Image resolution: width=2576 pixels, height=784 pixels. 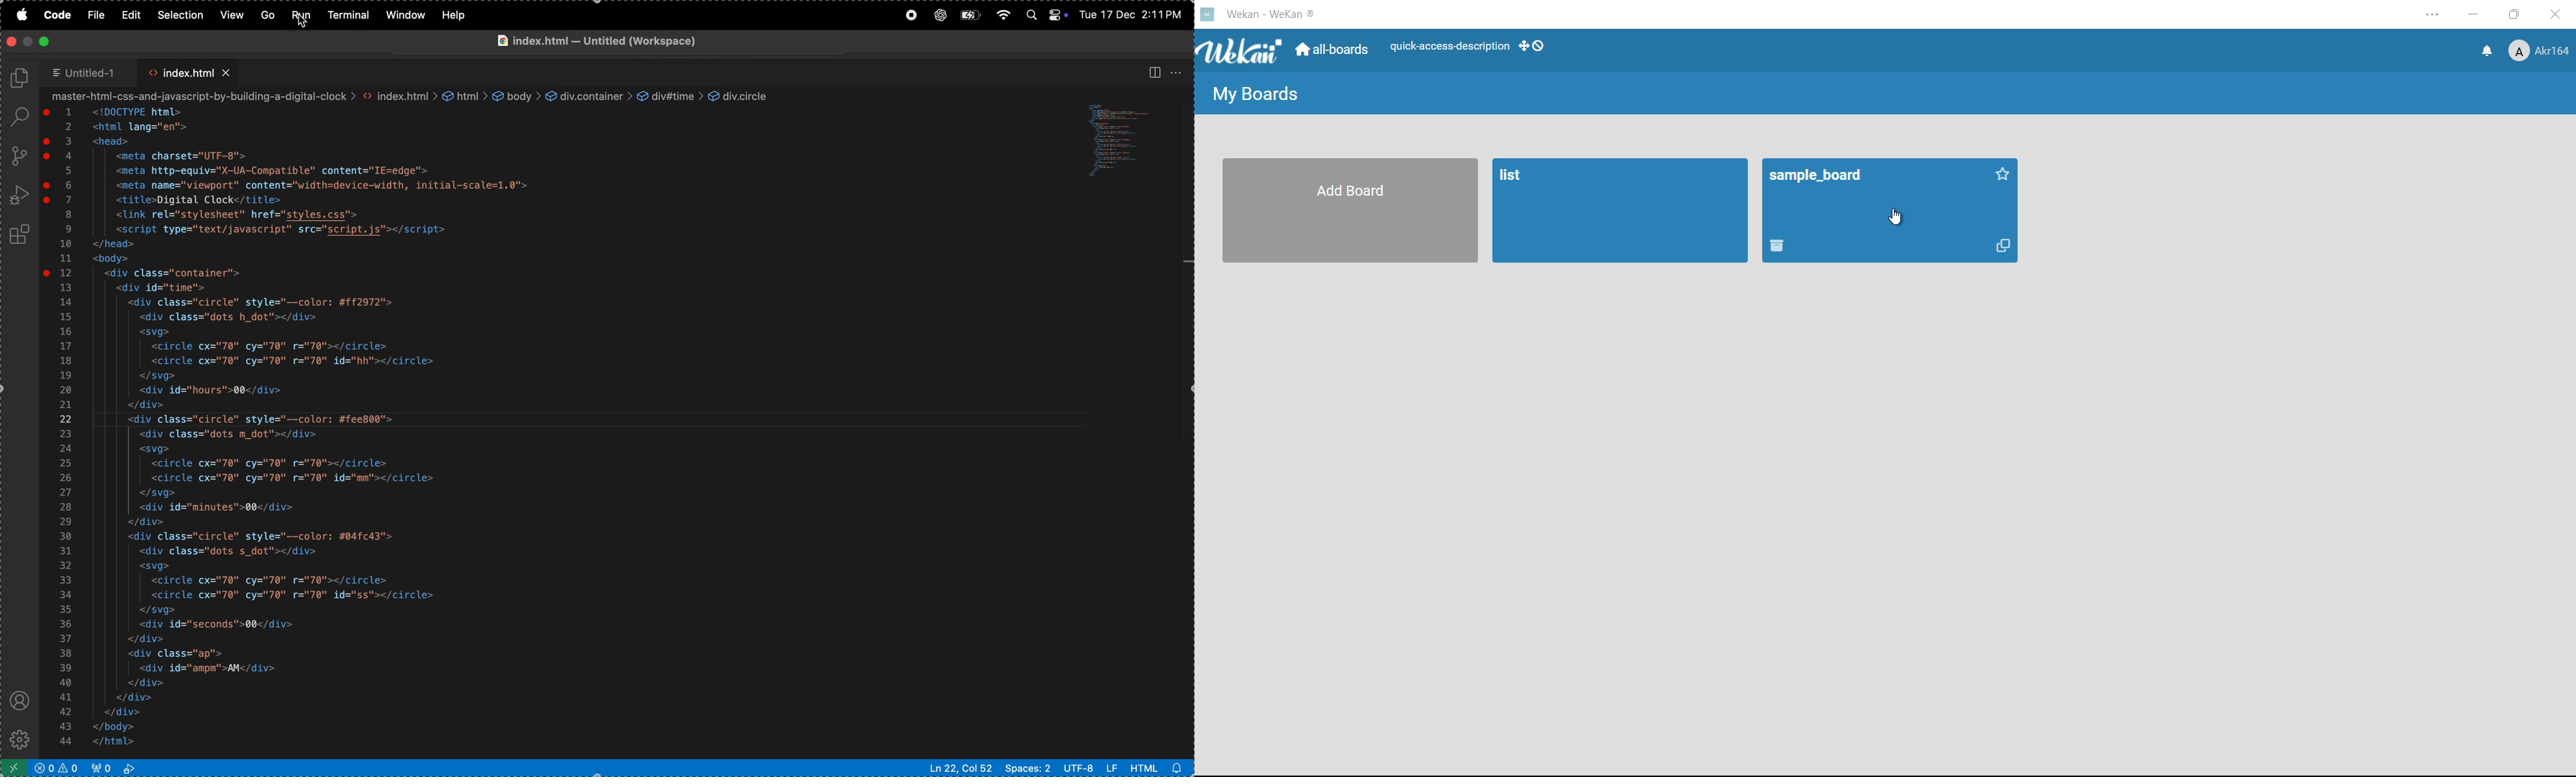 What do you see at coordinates (1541, 46) in the screenshot?
I see `show-desktop-drag-handles` at bounding box center [1541, 46].